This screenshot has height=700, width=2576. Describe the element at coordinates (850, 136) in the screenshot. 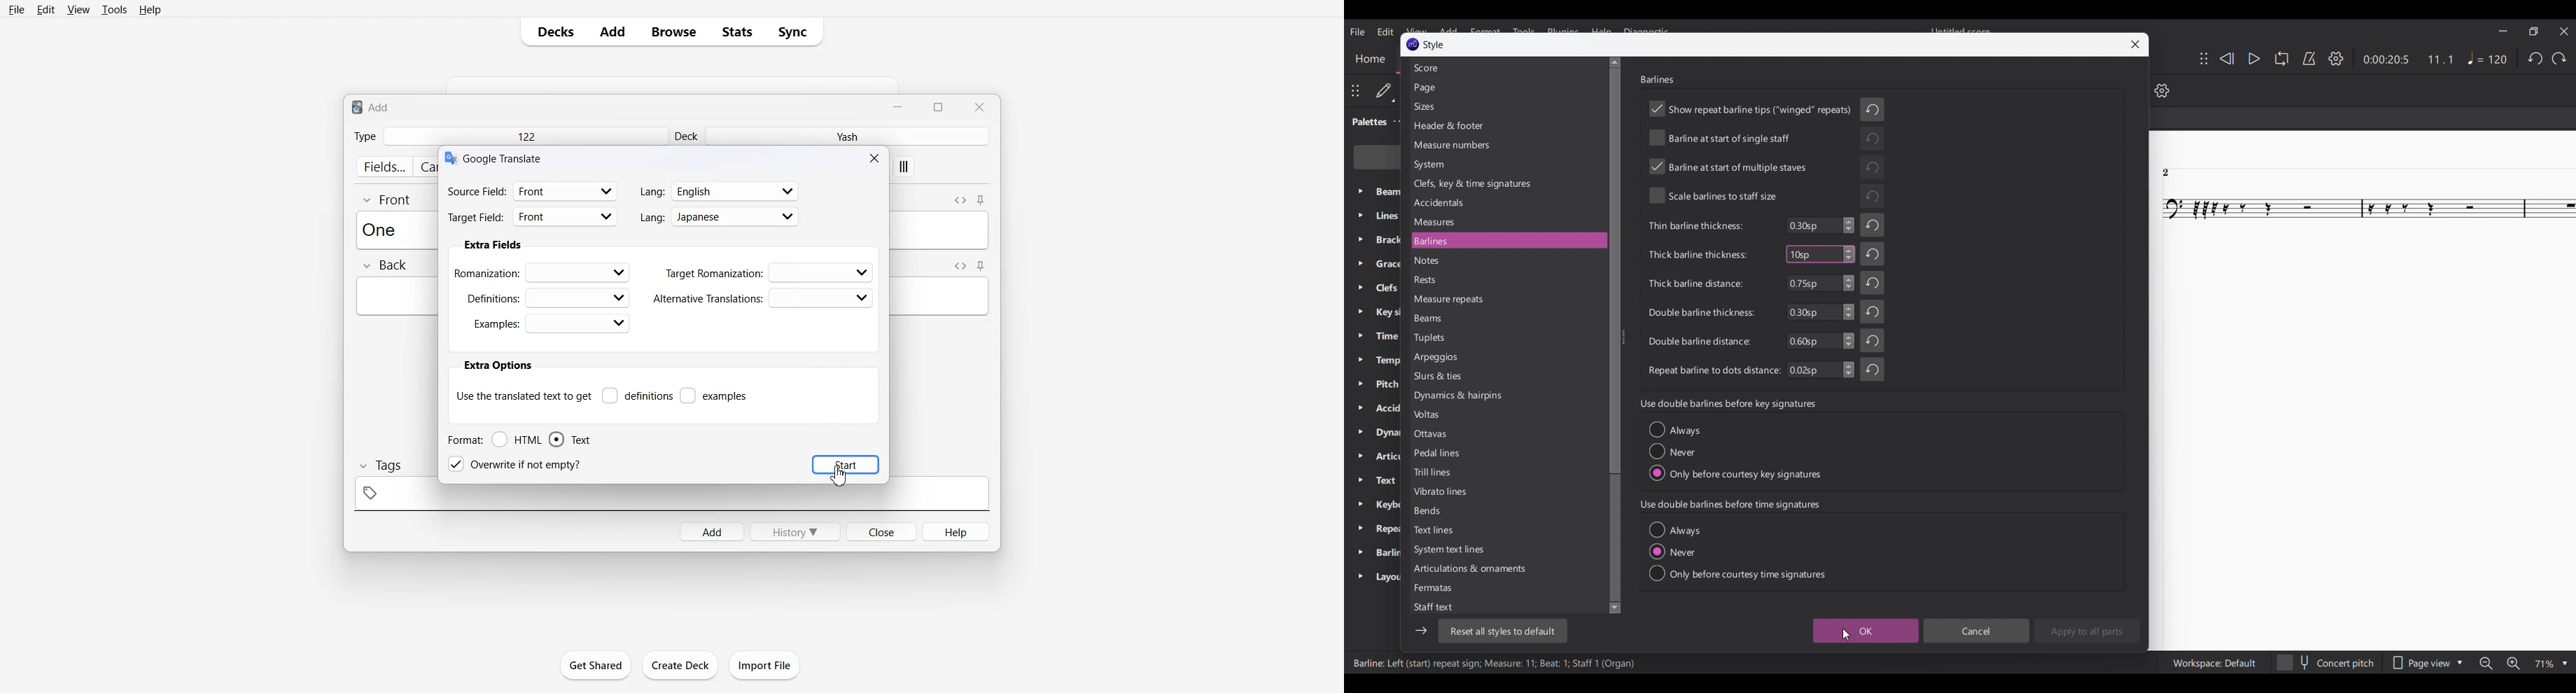

I see `Yash` at that location.